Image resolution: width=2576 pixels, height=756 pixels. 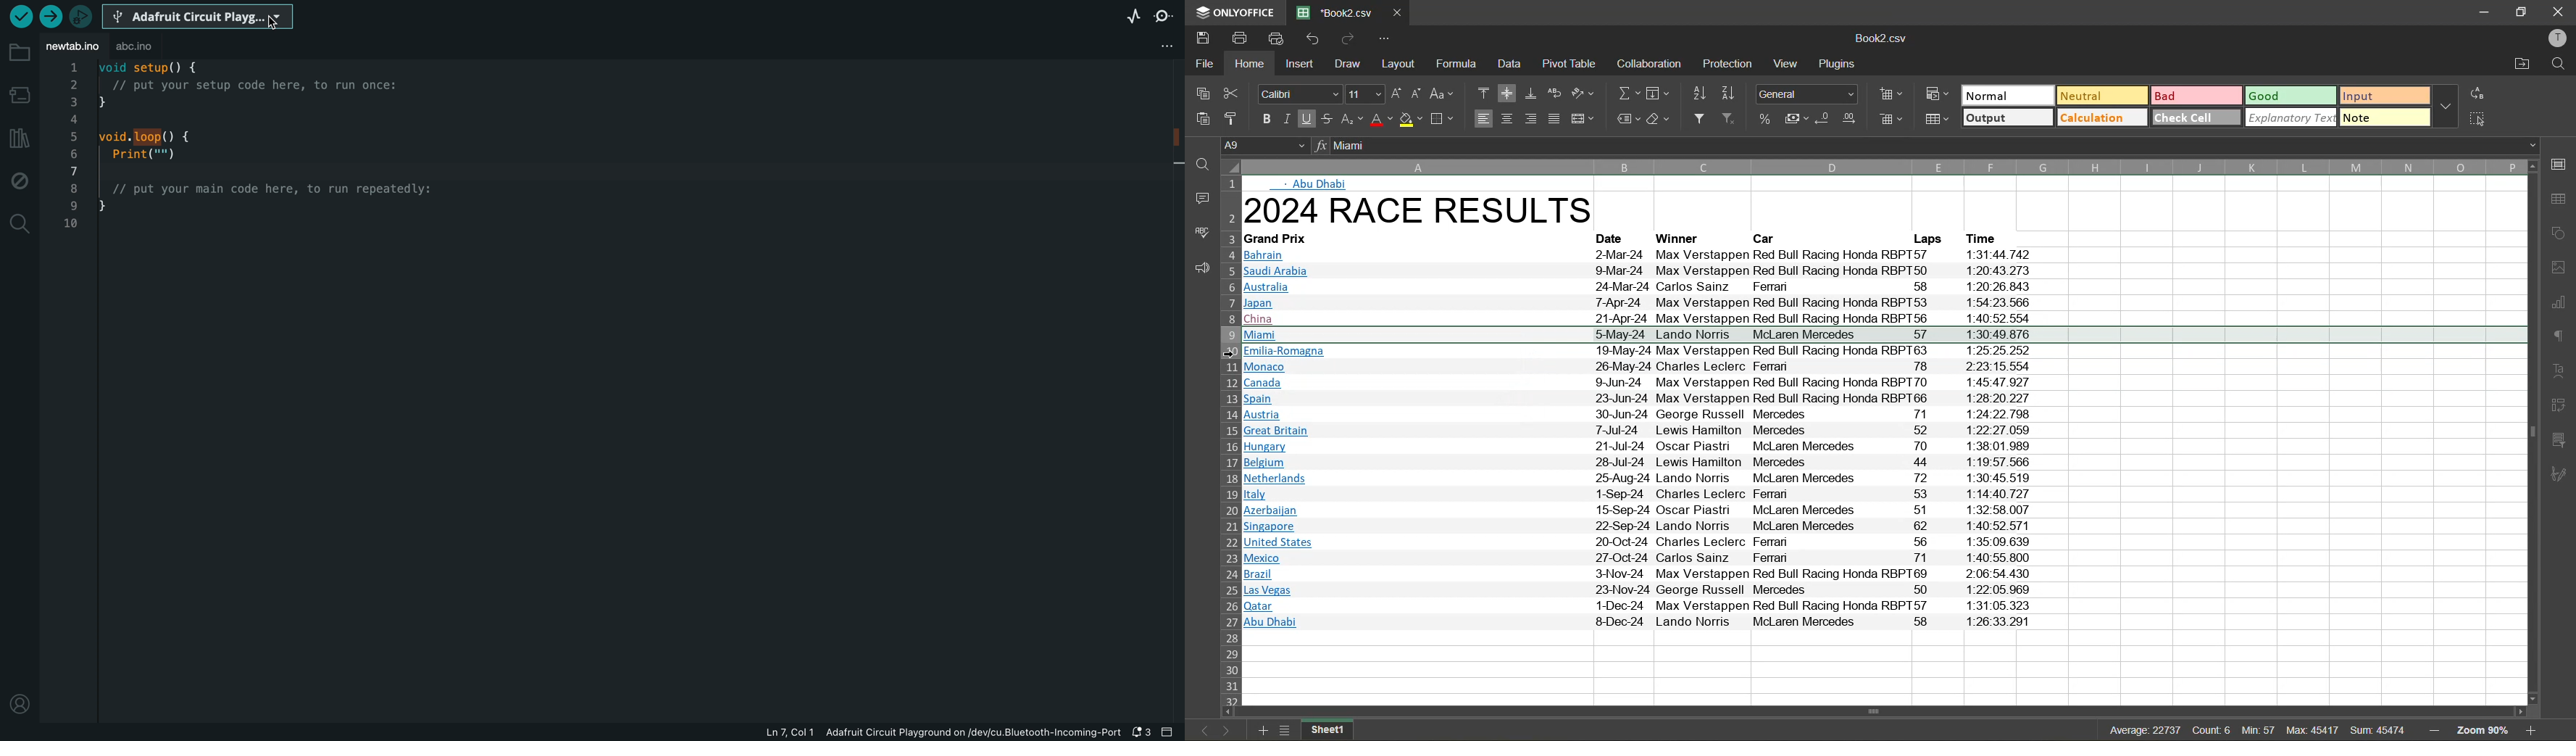 What do you see at coordinates (2519, 712) in the screenshot?
I see `move right` at bounding box center [2519, 712].